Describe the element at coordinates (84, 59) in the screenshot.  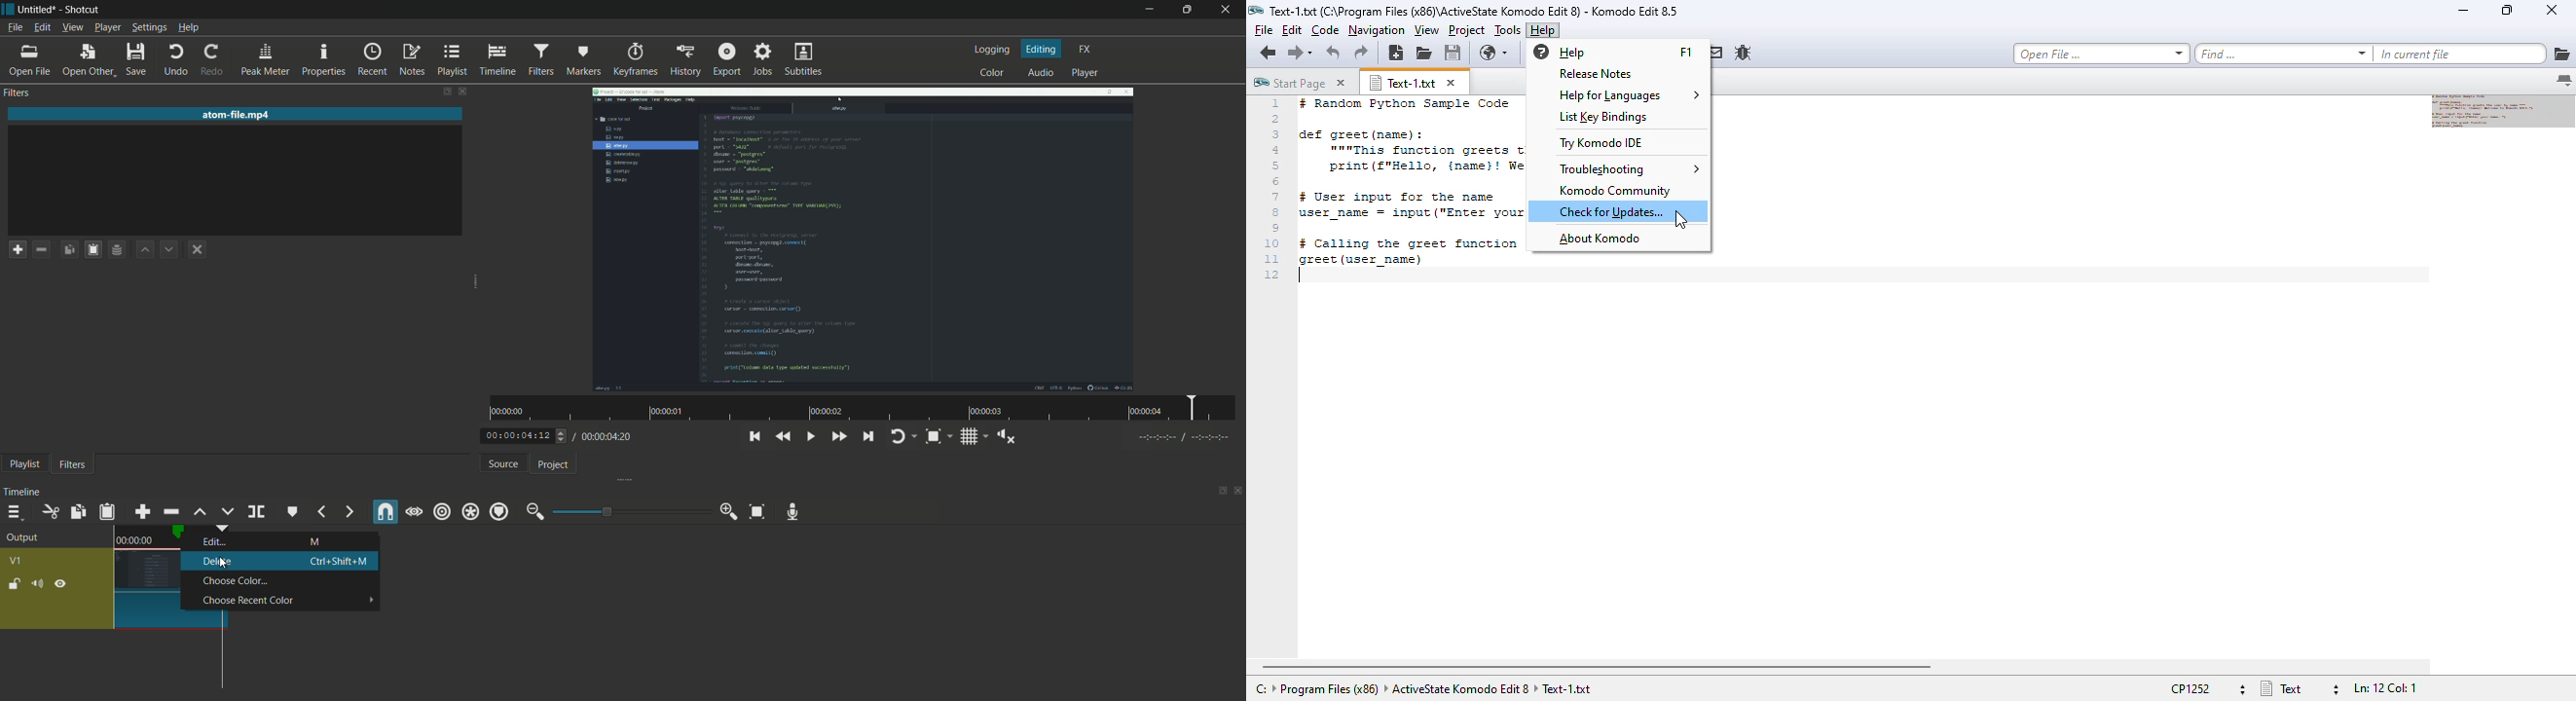
I see `open other` at that location.